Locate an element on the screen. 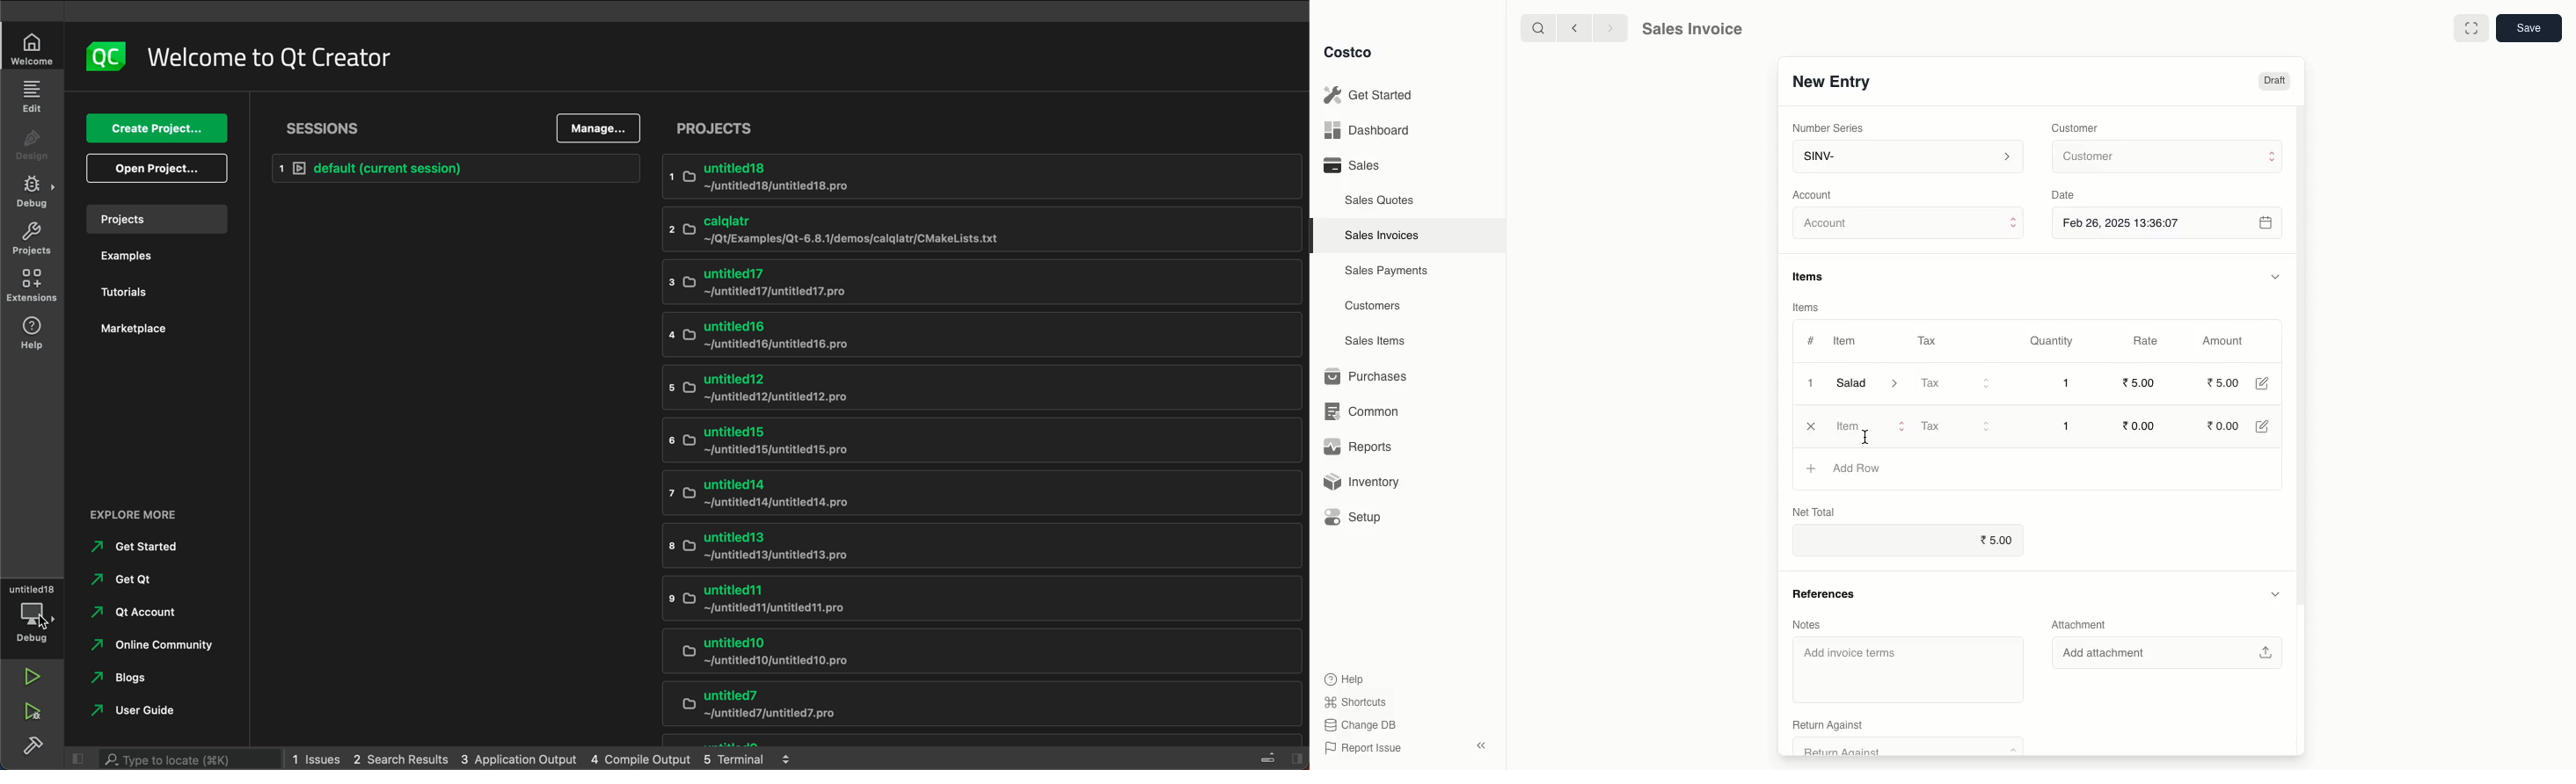 This screenshot has height=784, width=2576. Reports is located at coordinates (1359, 448).